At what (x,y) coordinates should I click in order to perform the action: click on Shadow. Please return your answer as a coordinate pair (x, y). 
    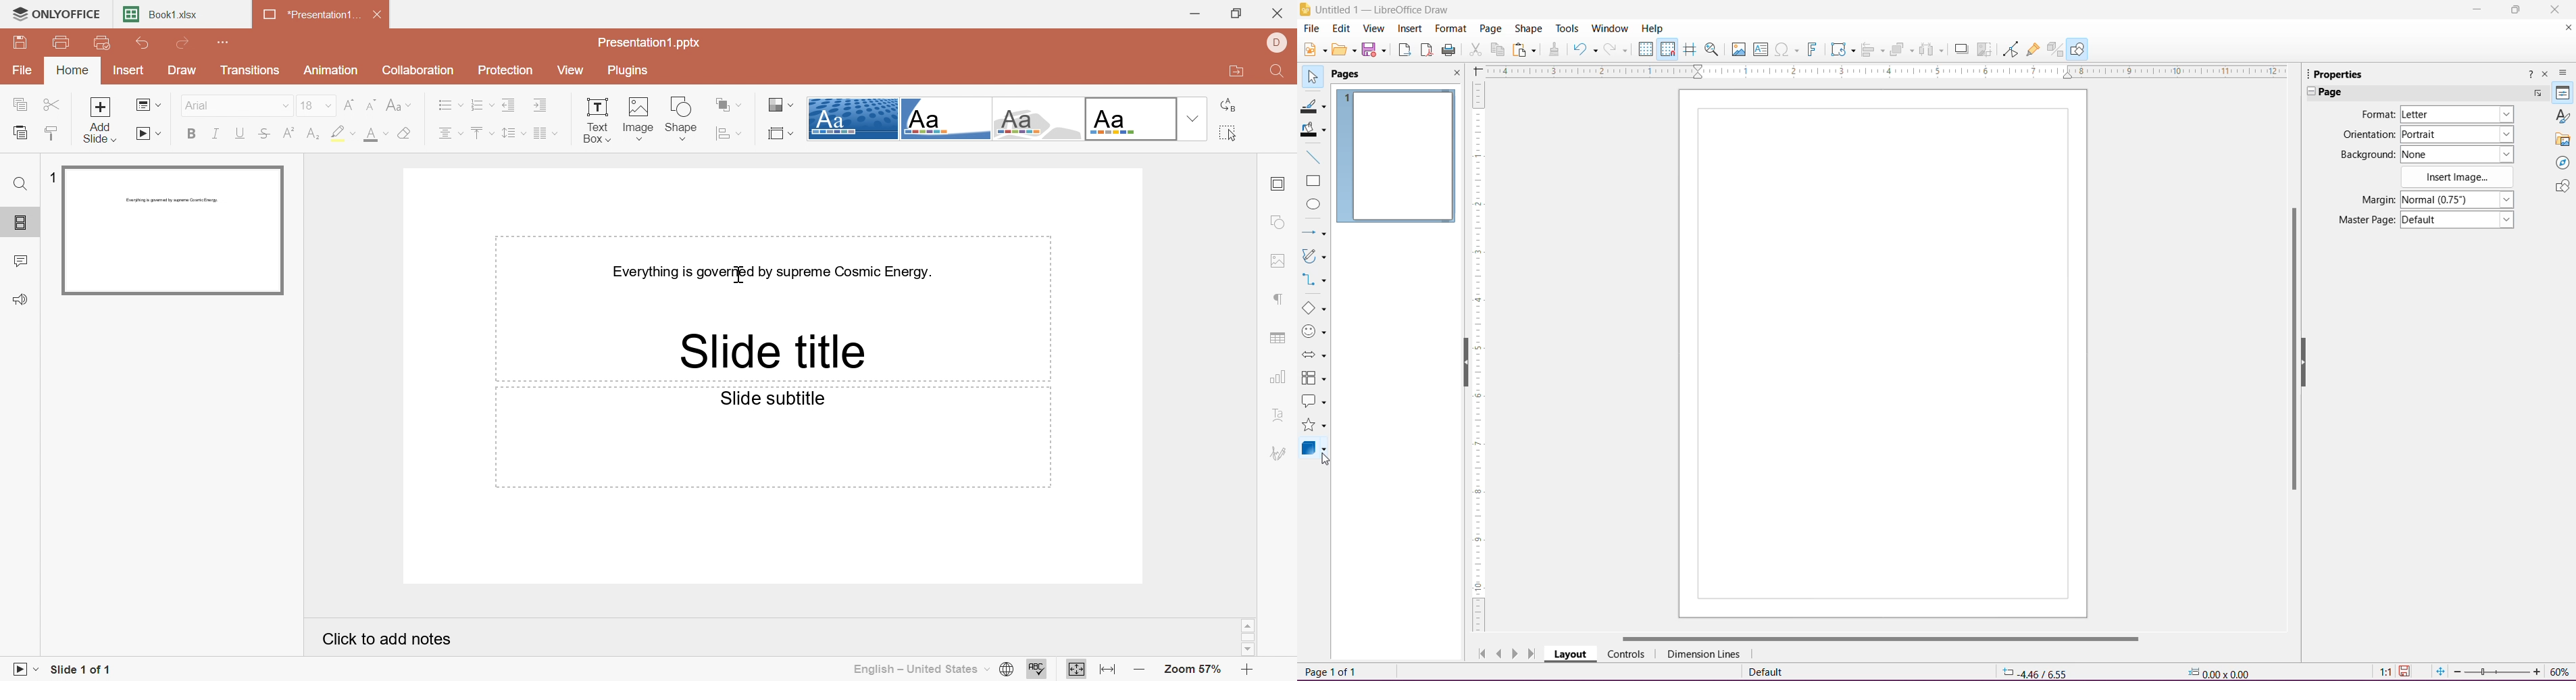
    Looking at the image, I should click on (1961, 50).